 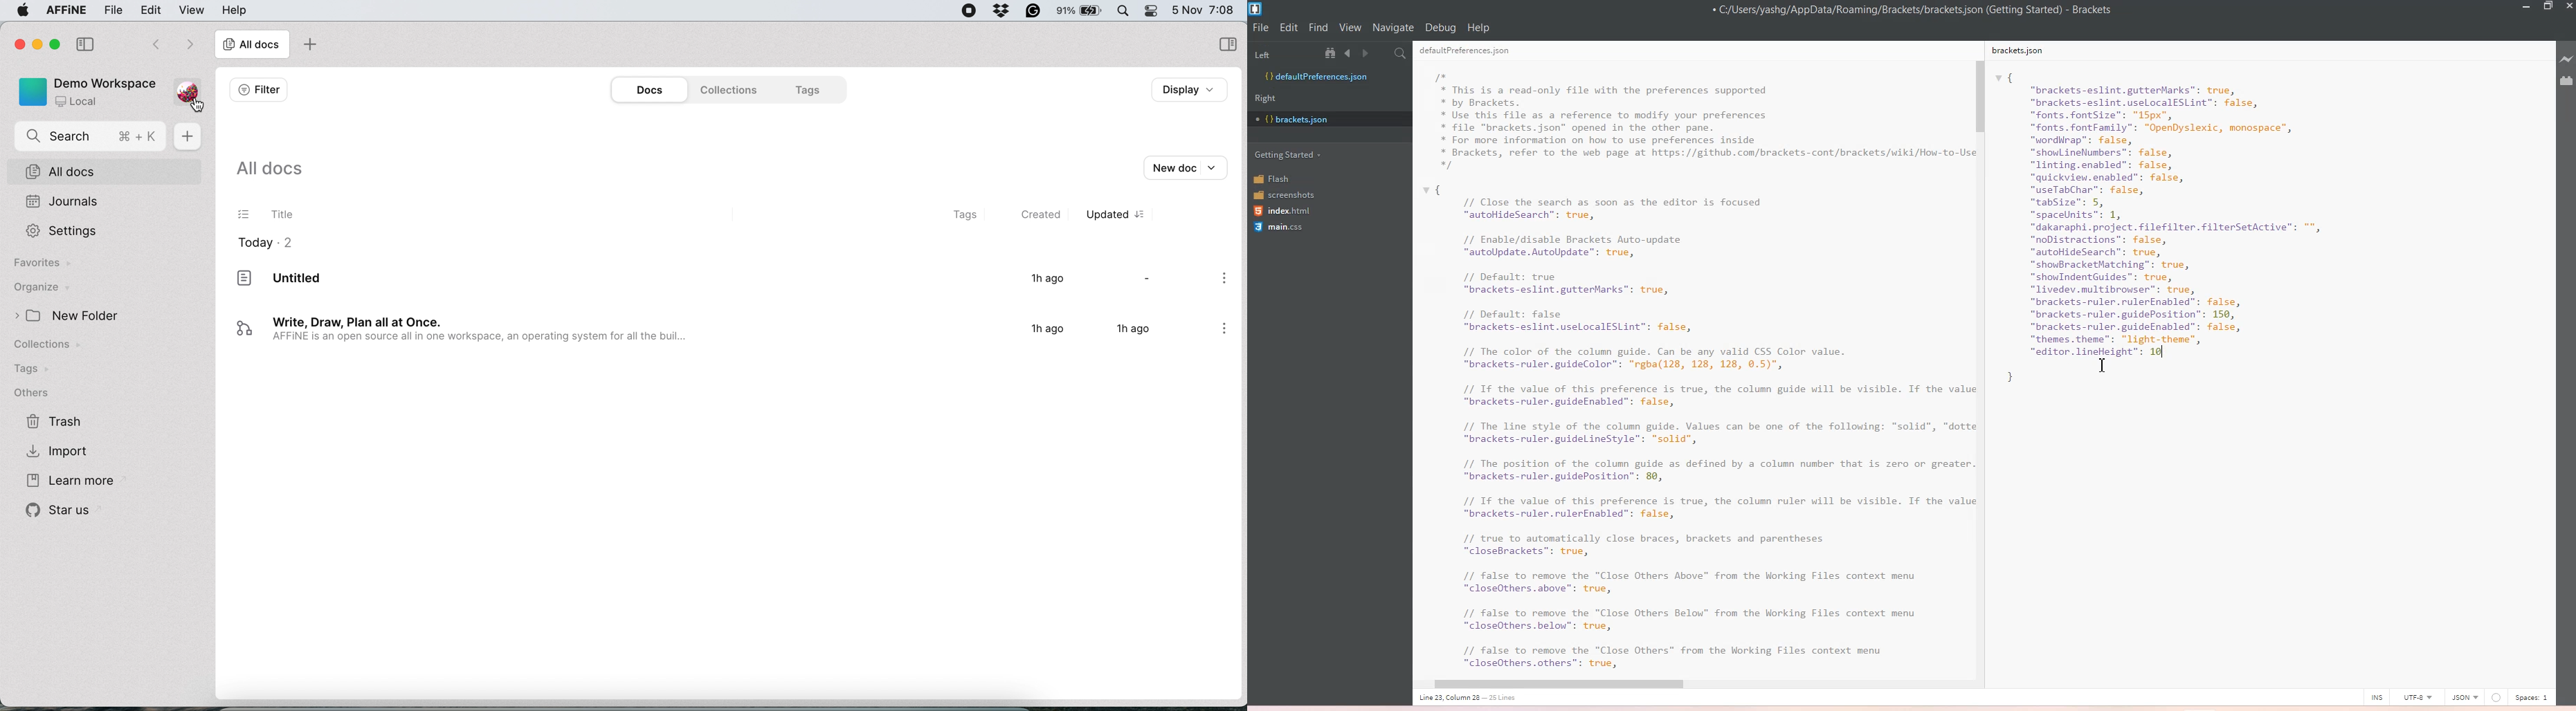 What do you see at coordinates (1281, 178) in the screenshot?
I see `Flash` at bounding box center [1281, 178].